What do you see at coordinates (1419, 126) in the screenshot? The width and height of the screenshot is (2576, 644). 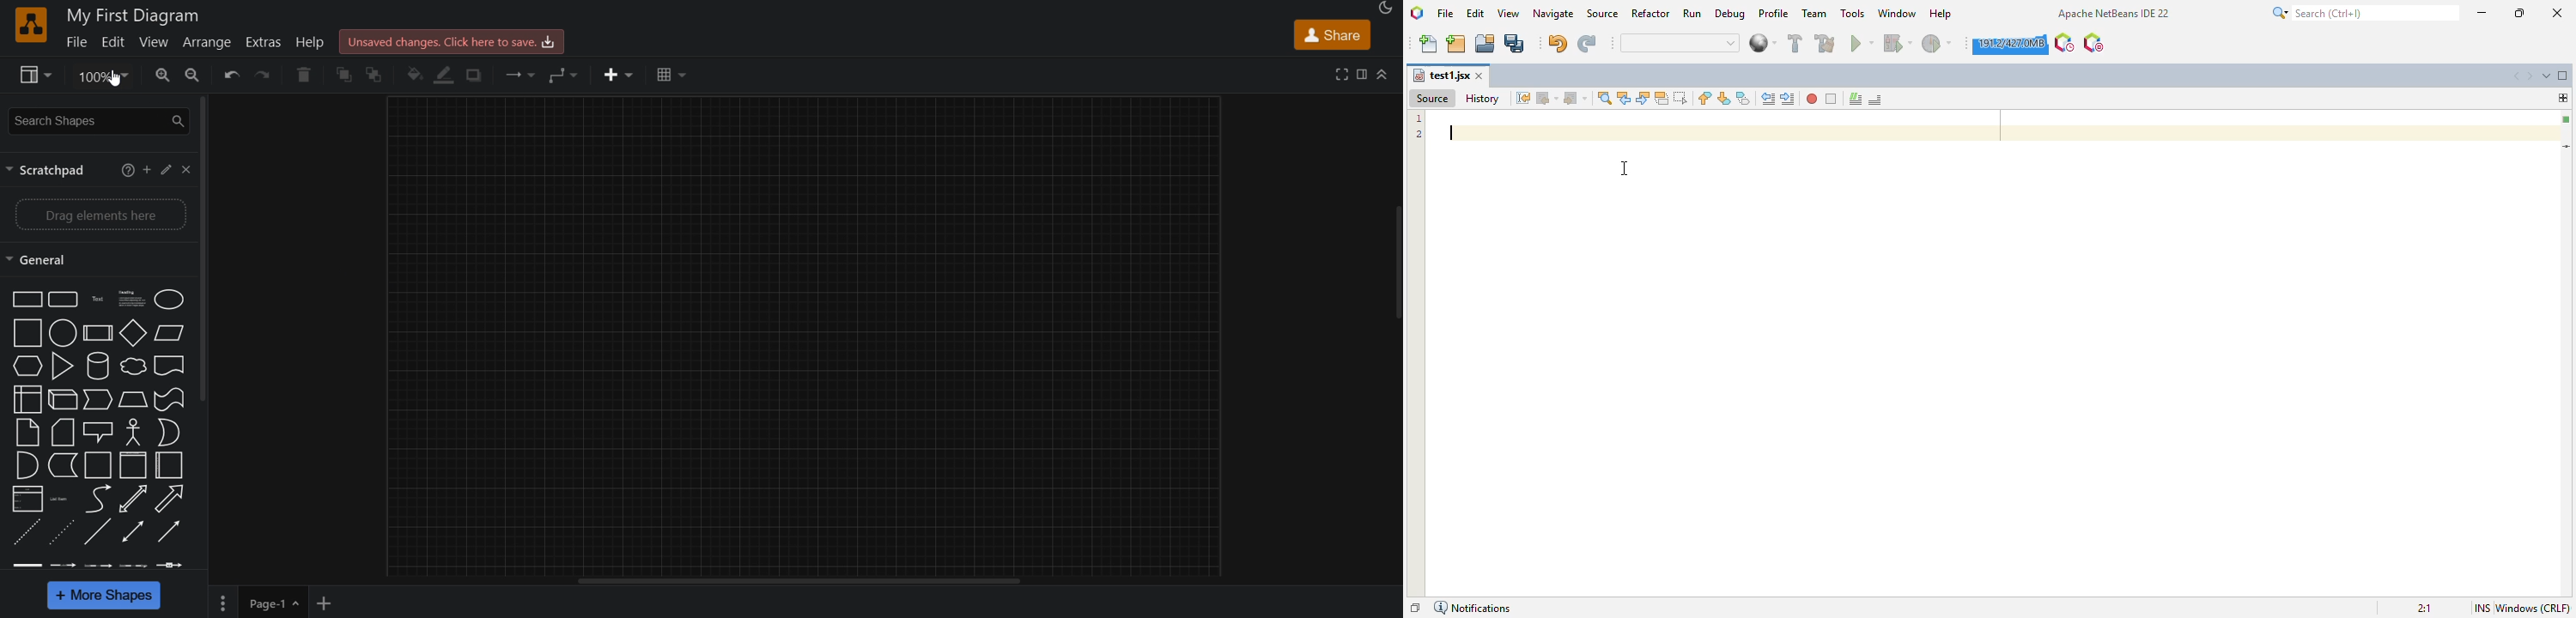 I see `line numbers enabled` at bounding box center [1419, 126].